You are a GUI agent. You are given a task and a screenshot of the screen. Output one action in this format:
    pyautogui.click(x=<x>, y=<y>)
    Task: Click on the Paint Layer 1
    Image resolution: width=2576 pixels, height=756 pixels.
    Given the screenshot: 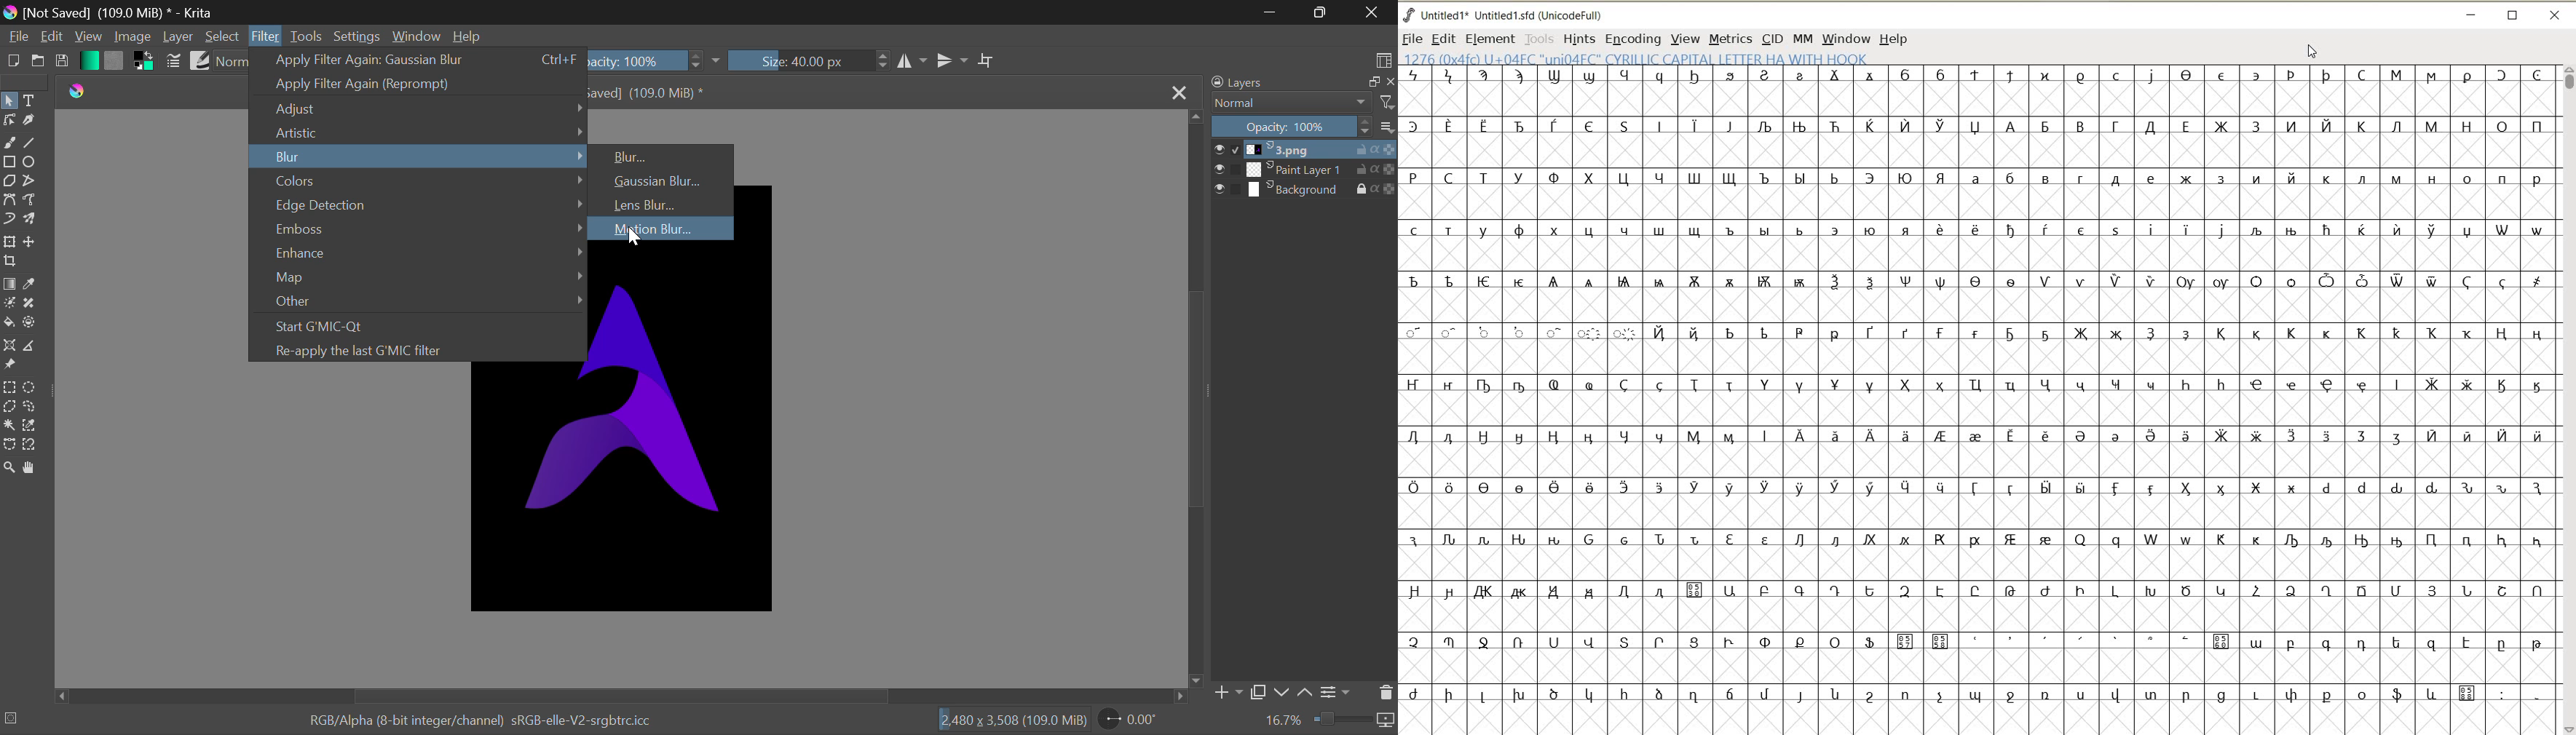 What is the action you would take?
    pyautogui.click(x=1306, y=170)
    